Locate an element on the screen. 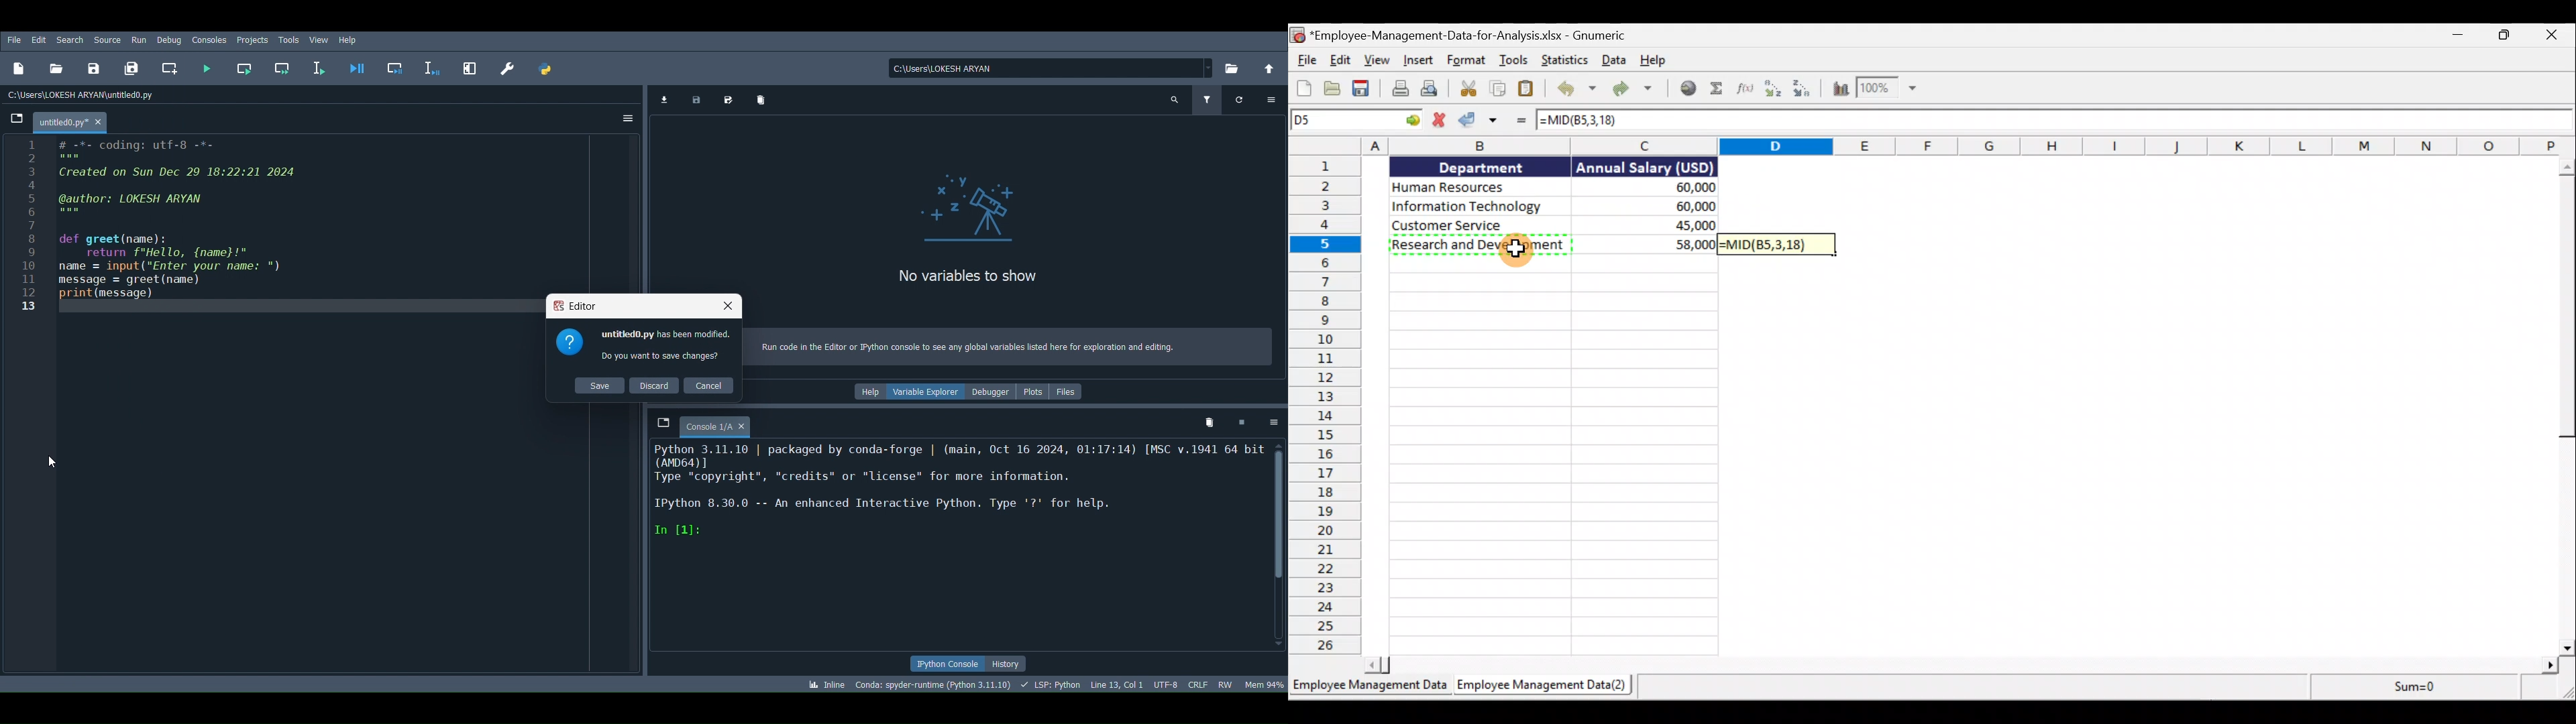 This screenshot has height=728, width=2576. Import data is located at coordinates (664, 100).